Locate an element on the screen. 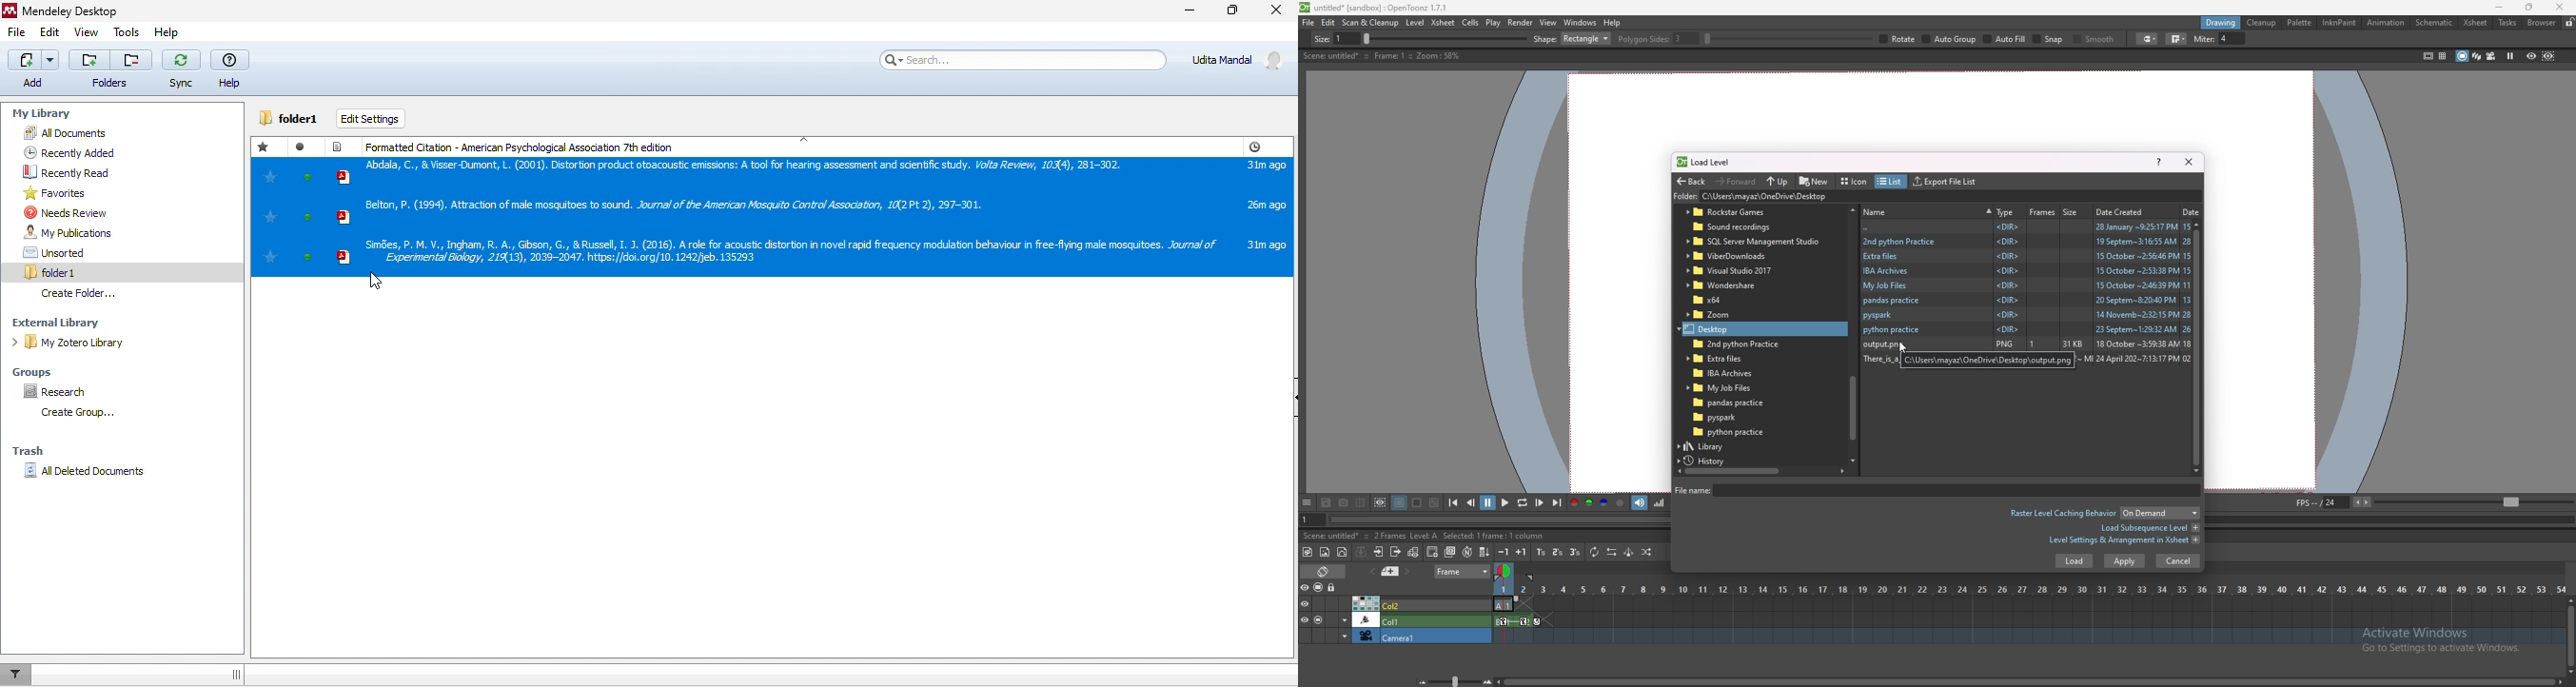 The height and width of the screenshot is (700, 2576). repeat is located at coordinates (1593, 552).